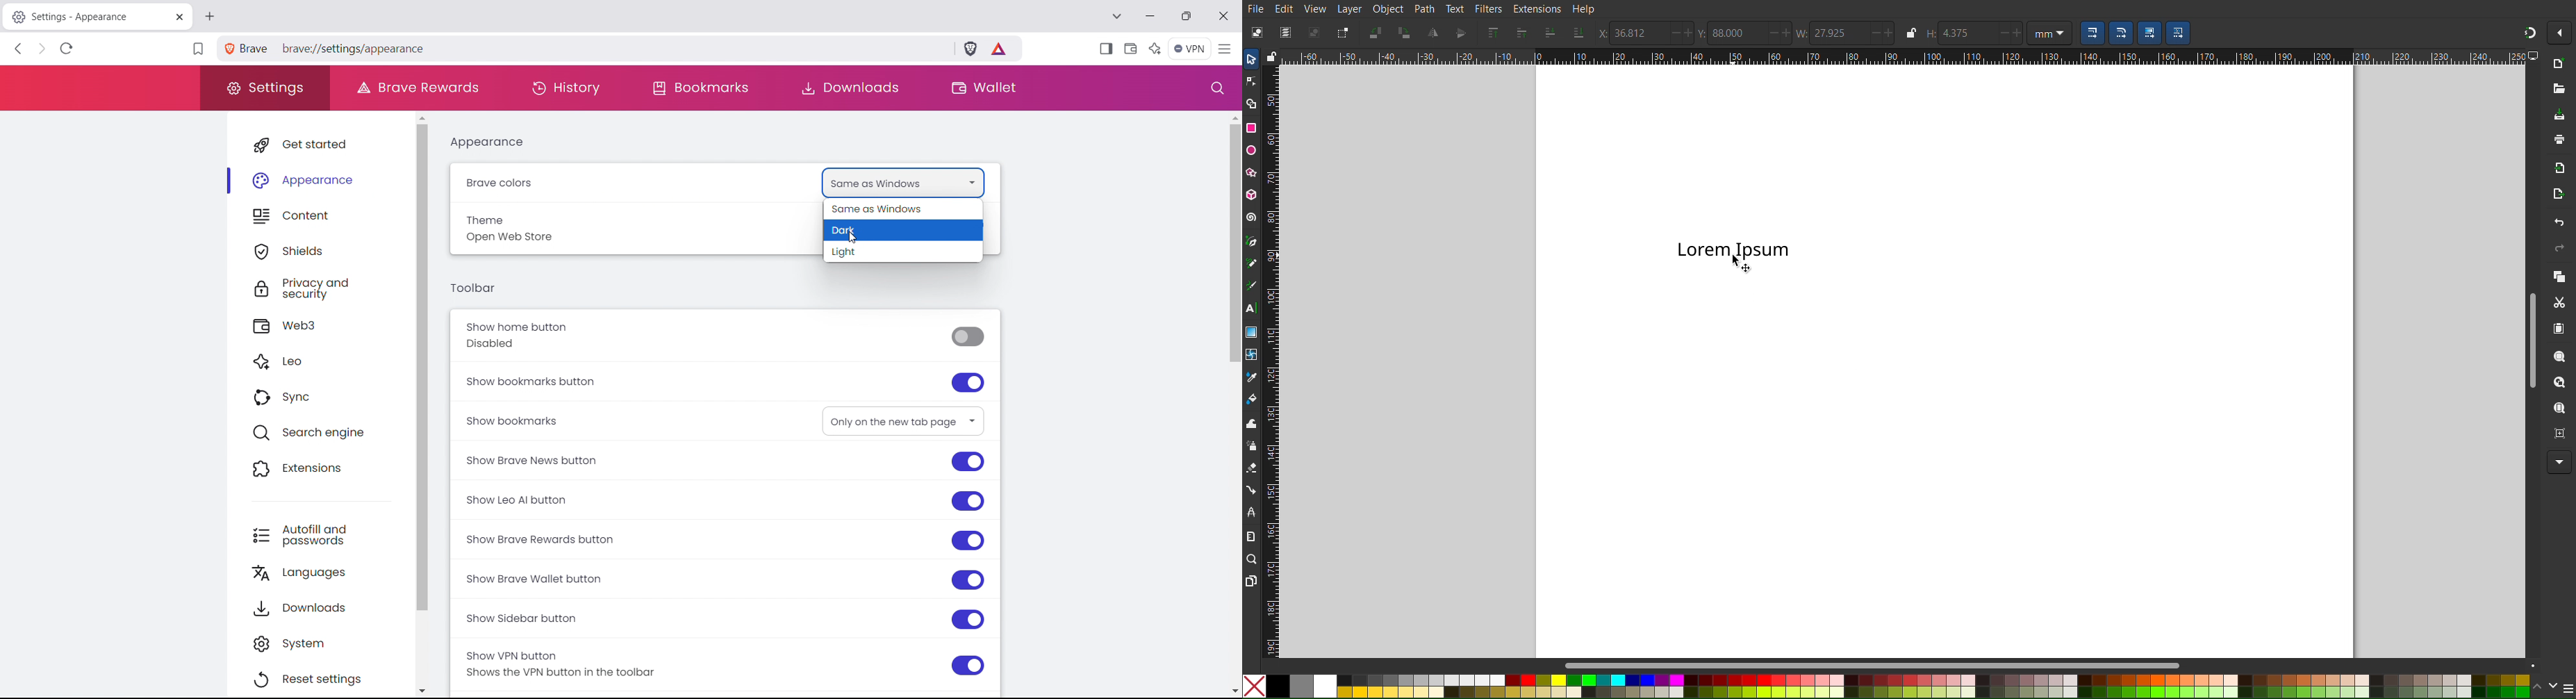 Image resolution: width=2576 pixels, height=700 pixels. What do you see at coordinates (610, 49) in the screenshot?
I see `brave://settings/appearance` at bounding box center [610, 49].